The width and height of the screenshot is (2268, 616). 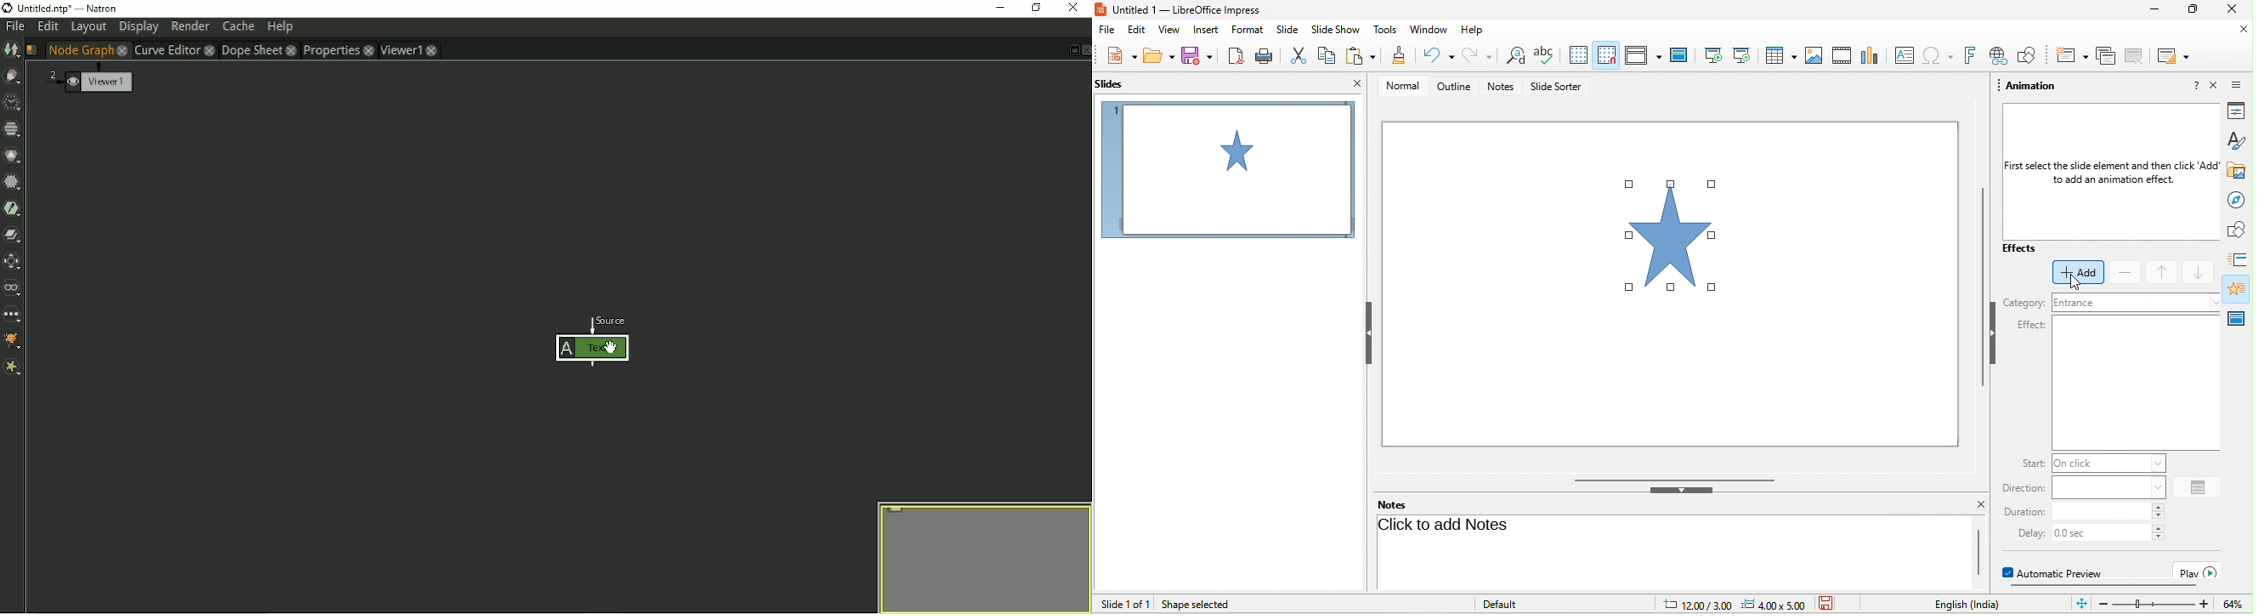 What do you see at coordinates (2159, 507) in the screenshot?
I see `increase duration` at bounding box center [2159, 507].